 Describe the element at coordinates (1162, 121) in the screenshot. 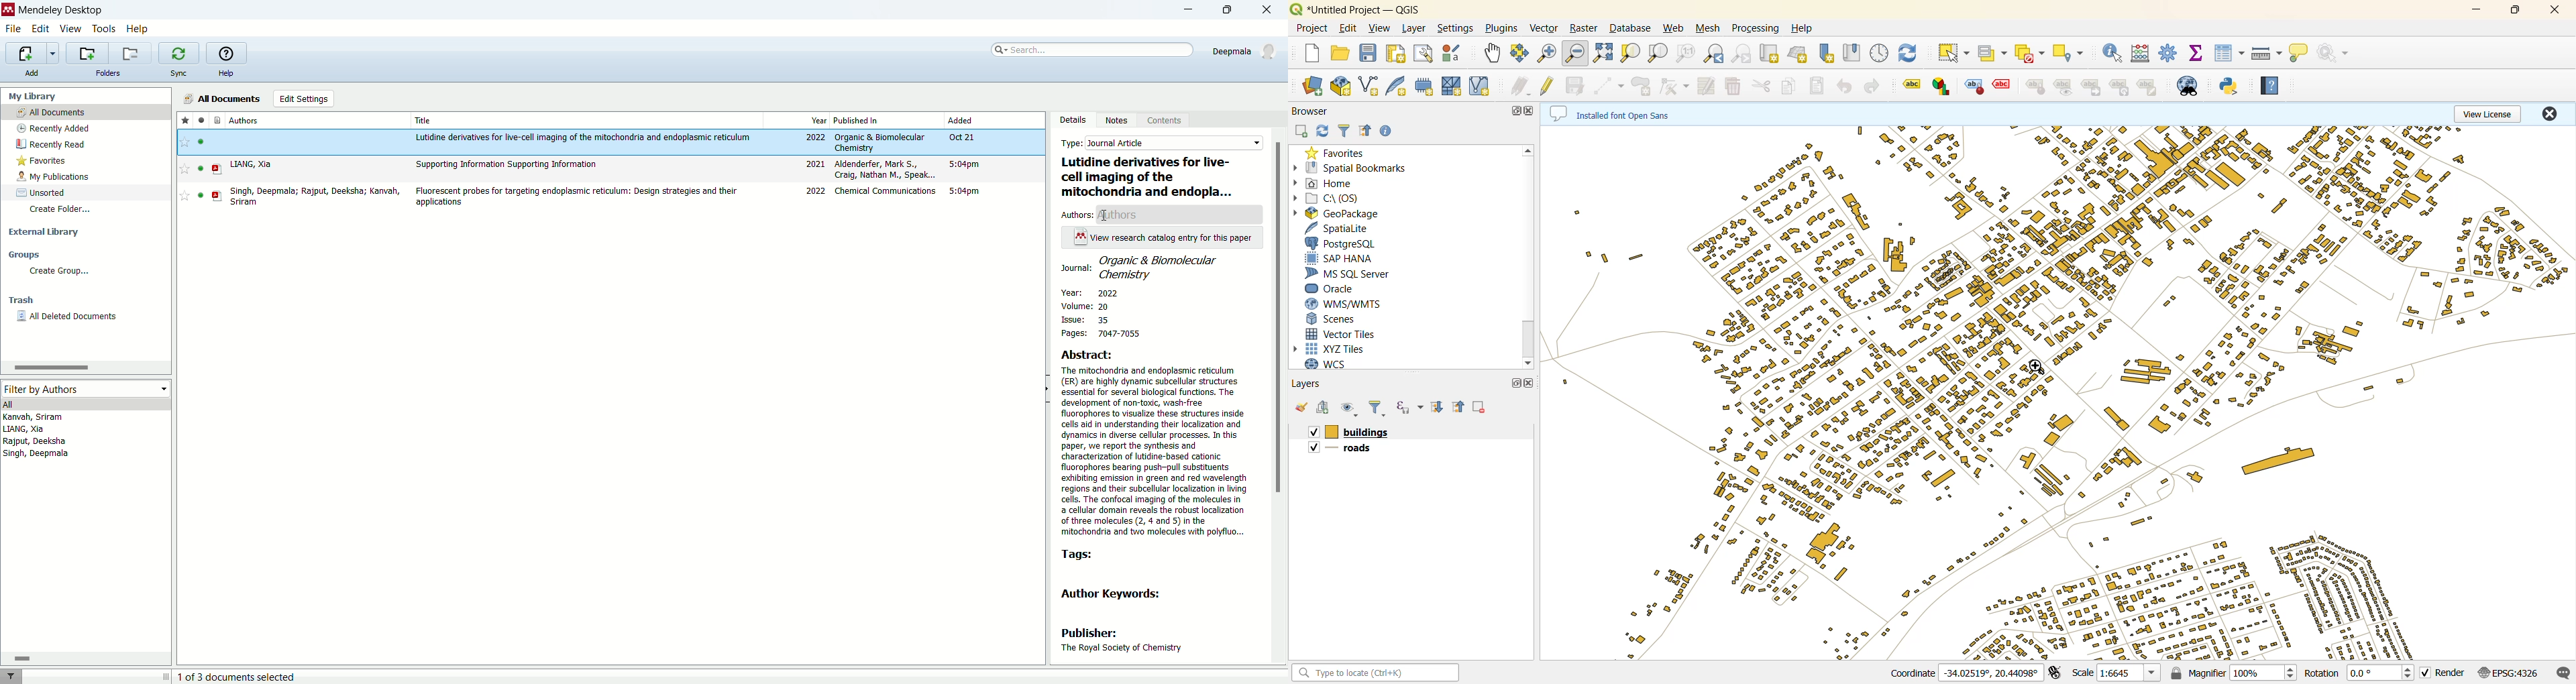

I see `content` at that location.